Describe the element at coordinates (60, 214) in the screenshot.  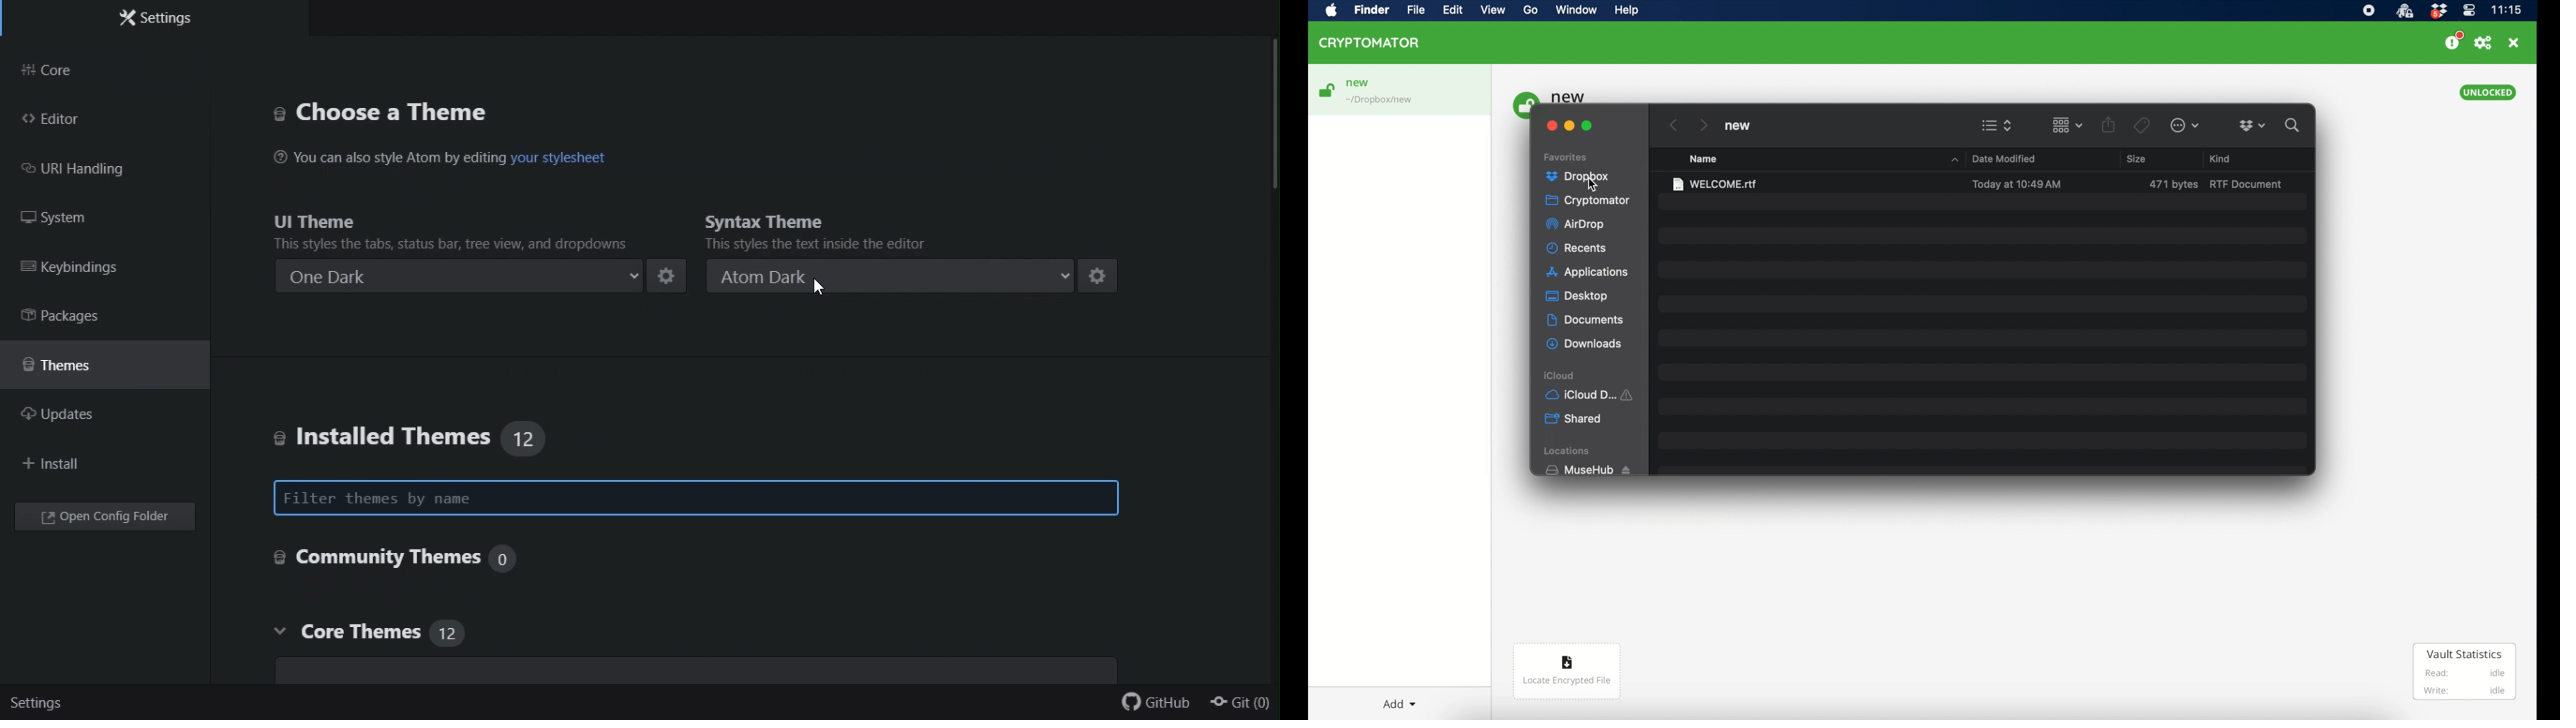
I see `FREE TRIAL EXPIREDsystem` at that location.